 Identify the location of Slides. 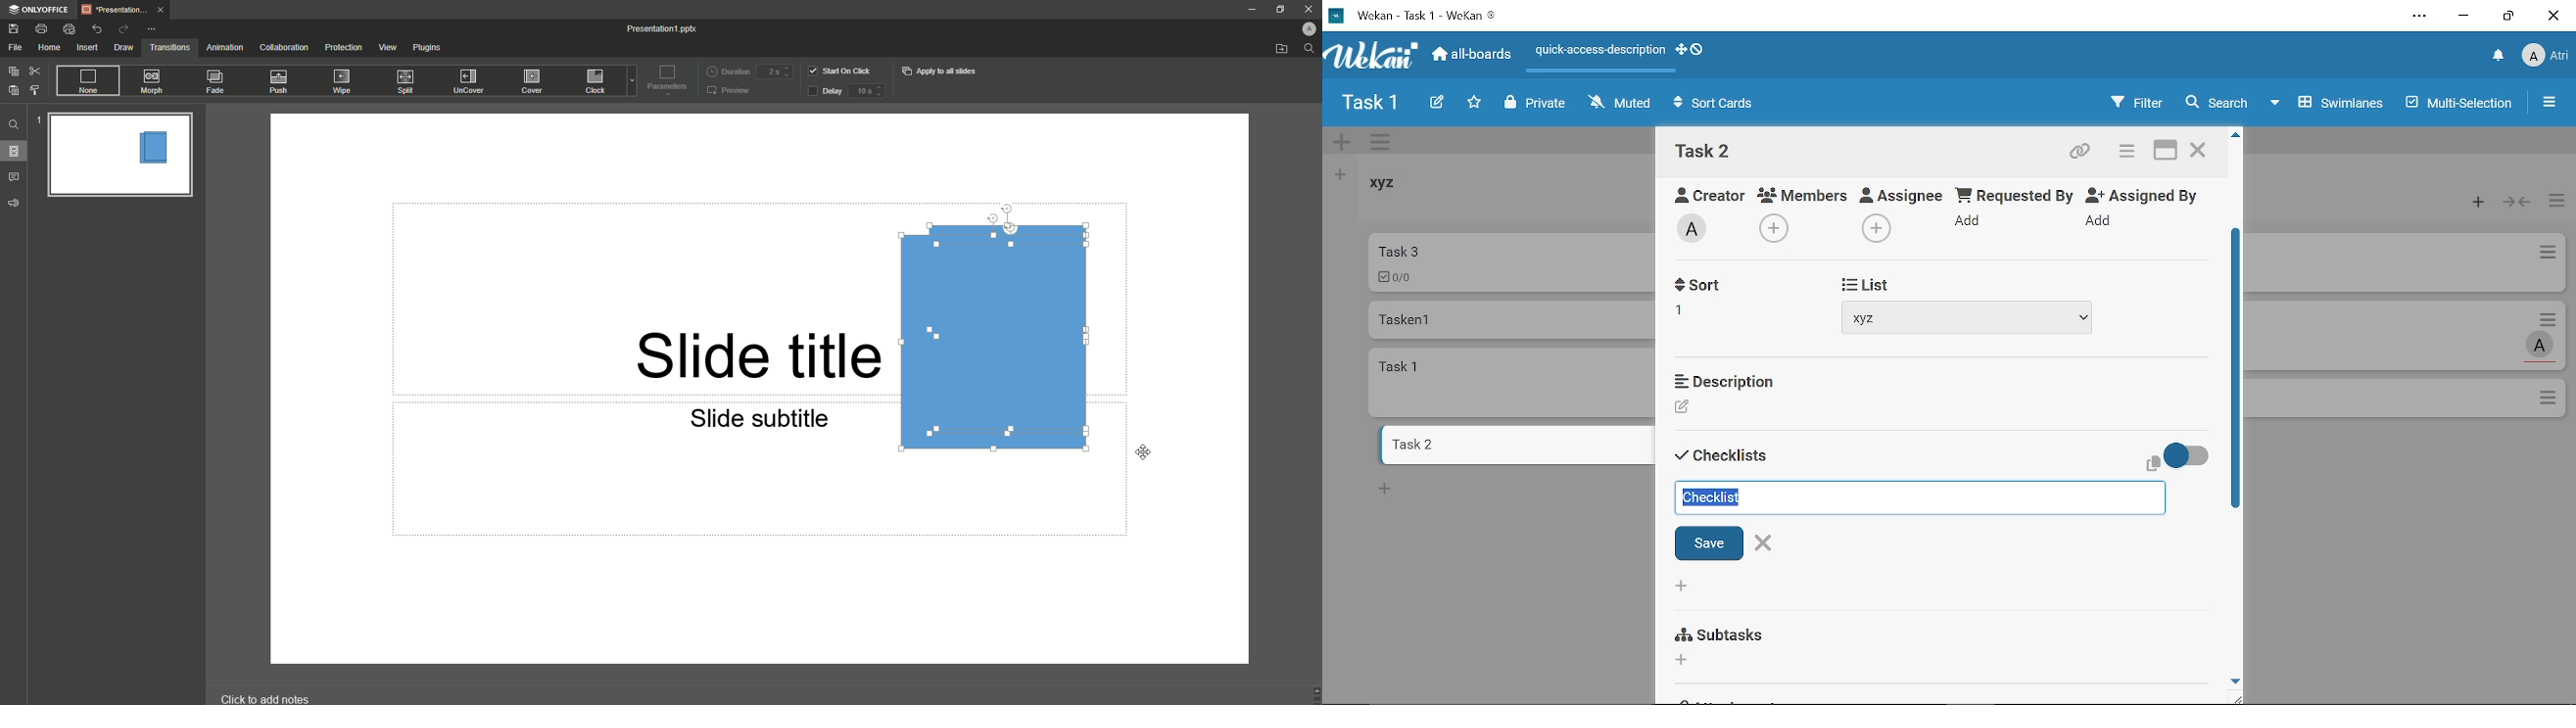
(15, 151).